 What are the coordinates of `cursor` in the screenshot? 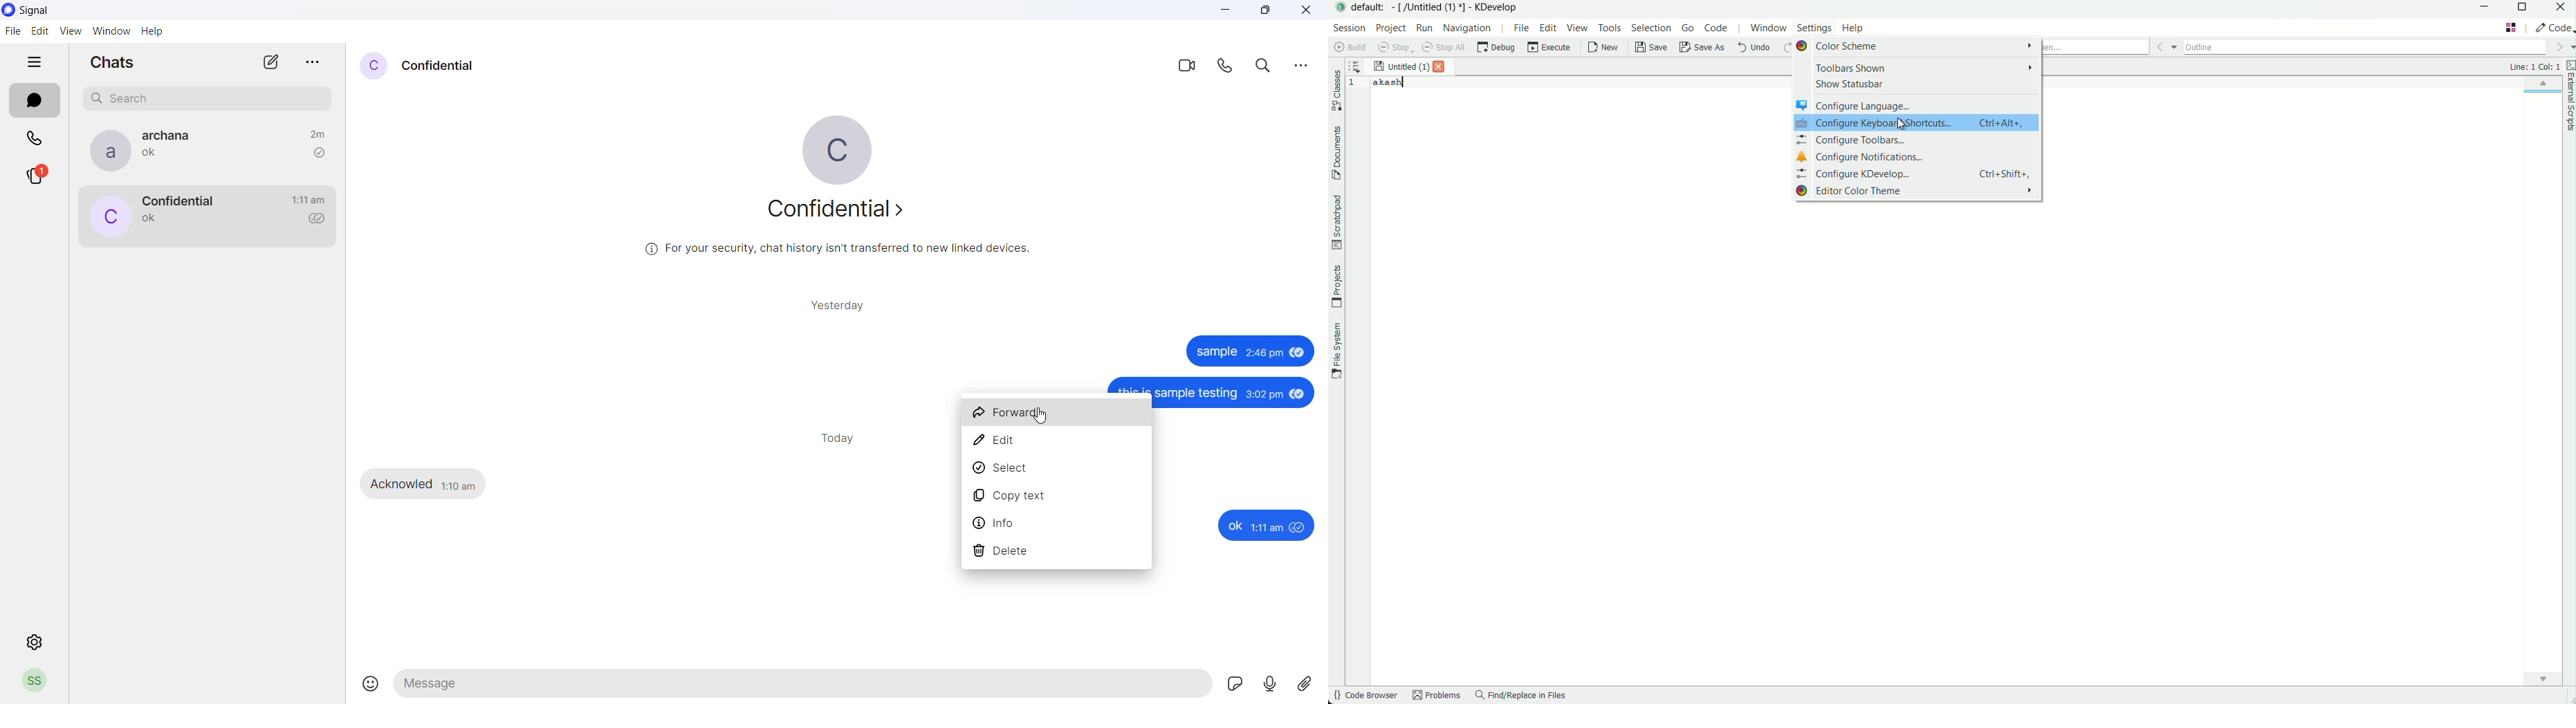 It's located at (1041, 418).